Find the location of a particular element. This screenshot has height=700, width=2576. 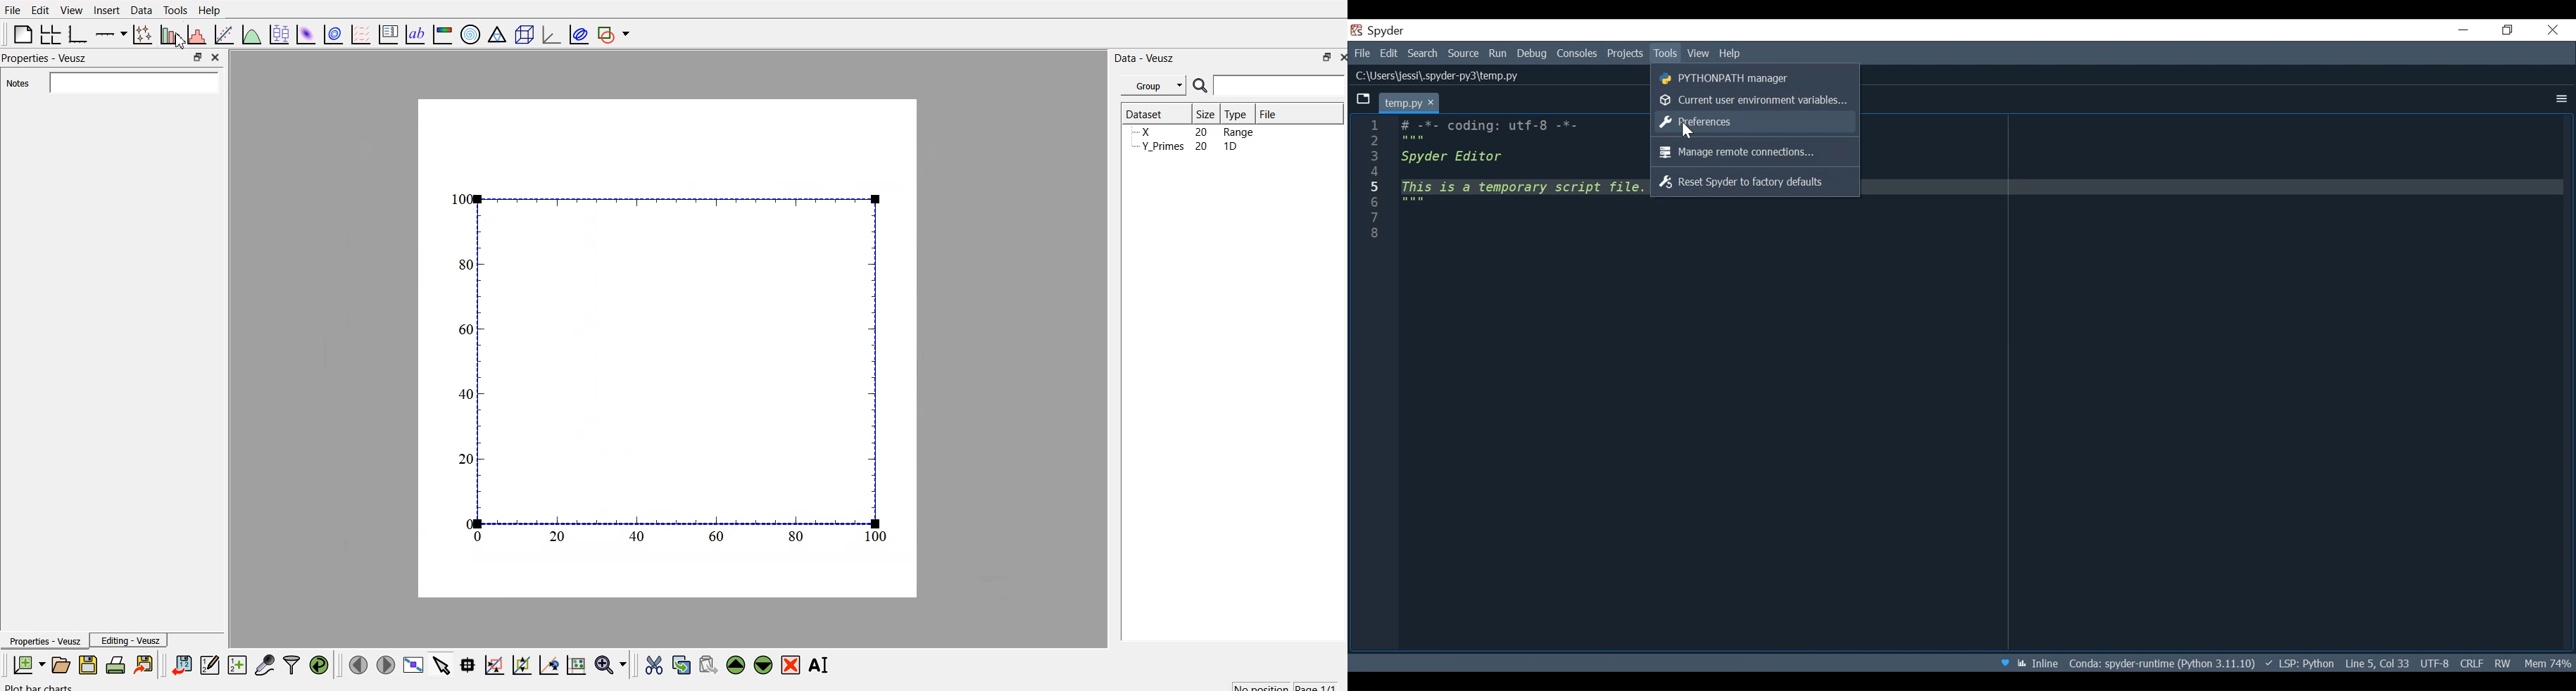

reset graph axes is located at coordinates (575, 663).